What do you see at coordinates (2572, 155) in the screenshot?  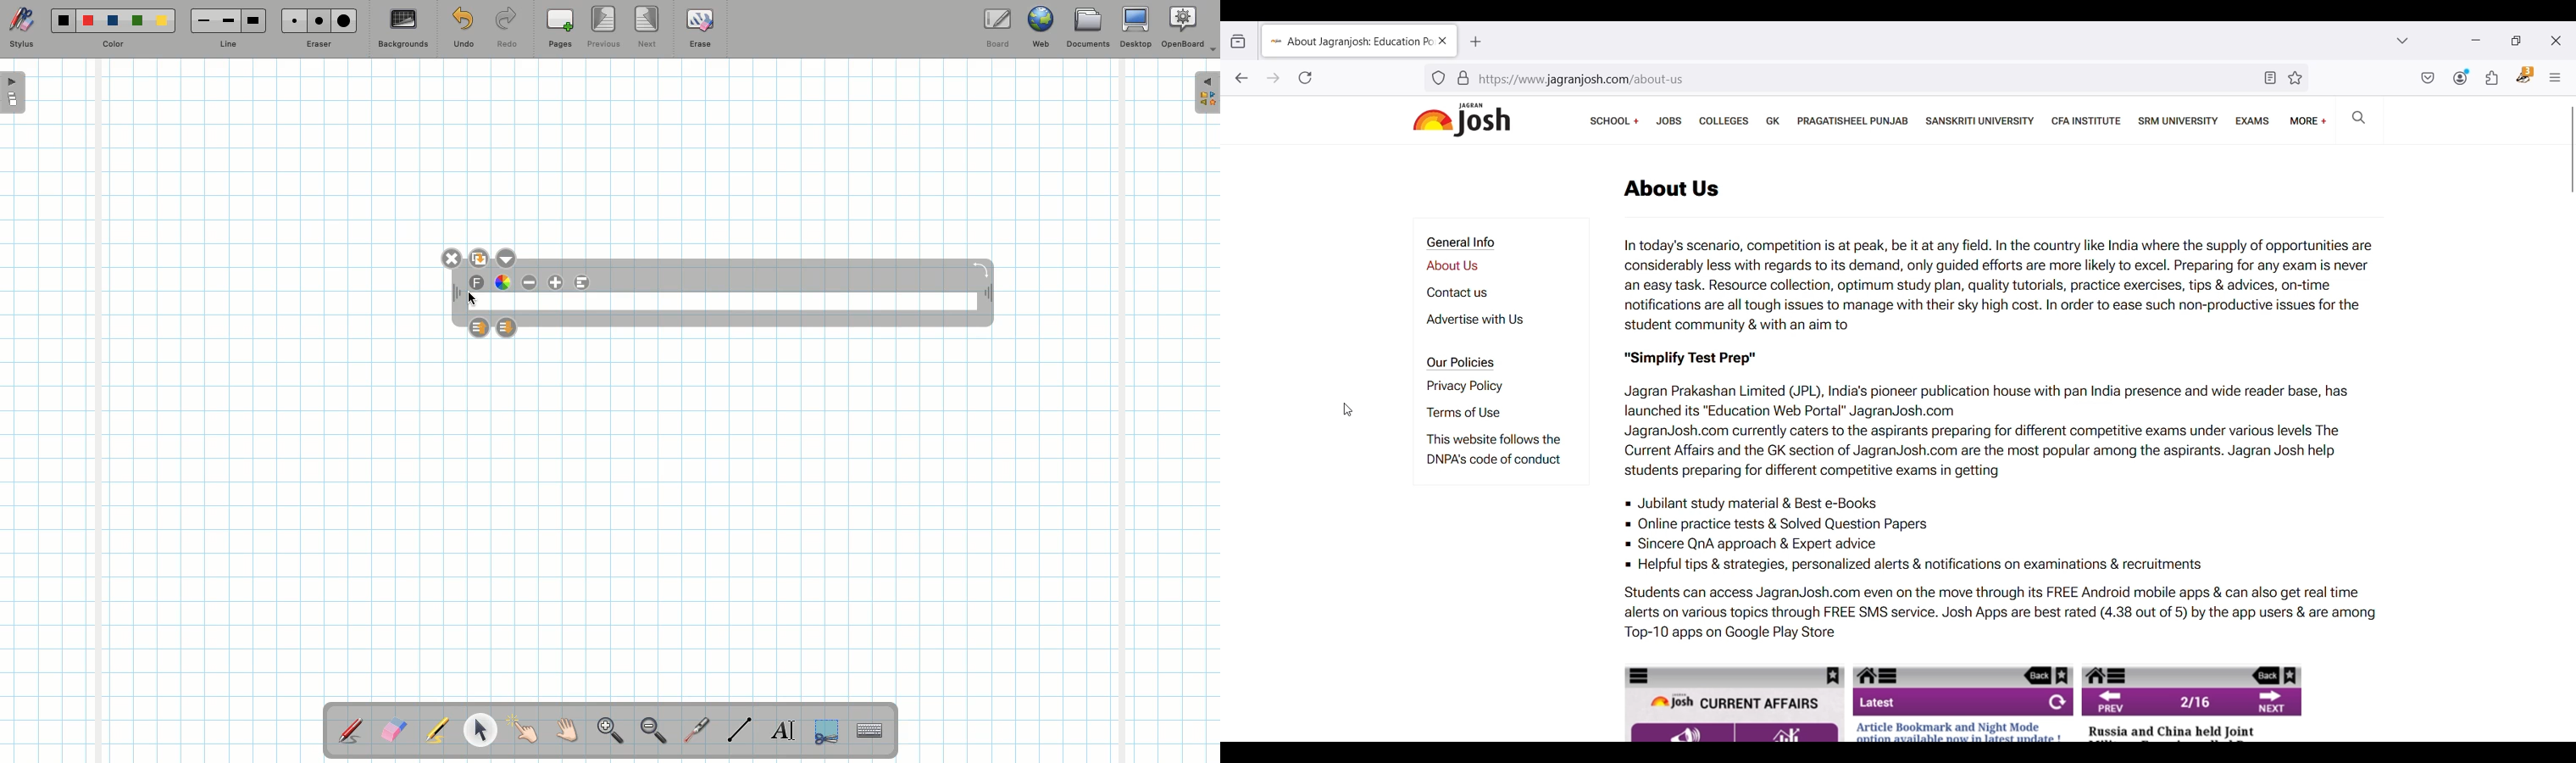 I see `Vertical slide bar` at bounding box center [2572, 155].